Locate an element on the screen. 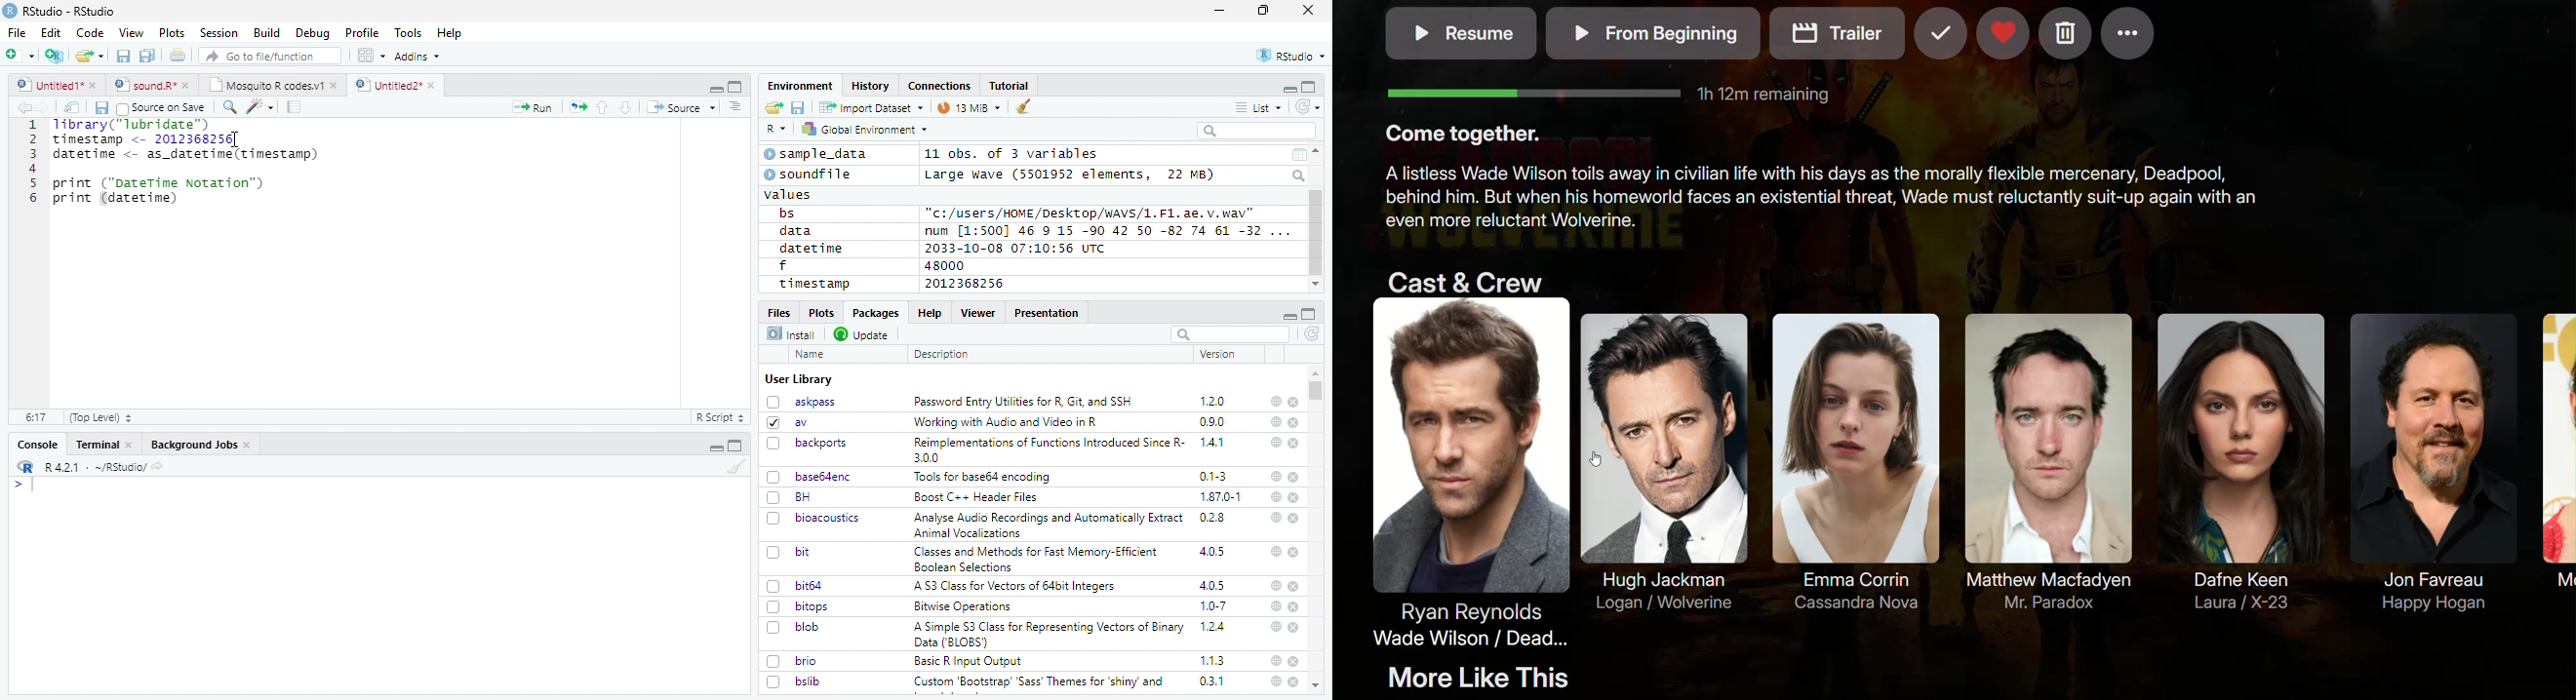 Image resolution: width=2576 pixels, height=700 pixels. 11 obs. of 3 variables is located at coordinates (1012, 155).